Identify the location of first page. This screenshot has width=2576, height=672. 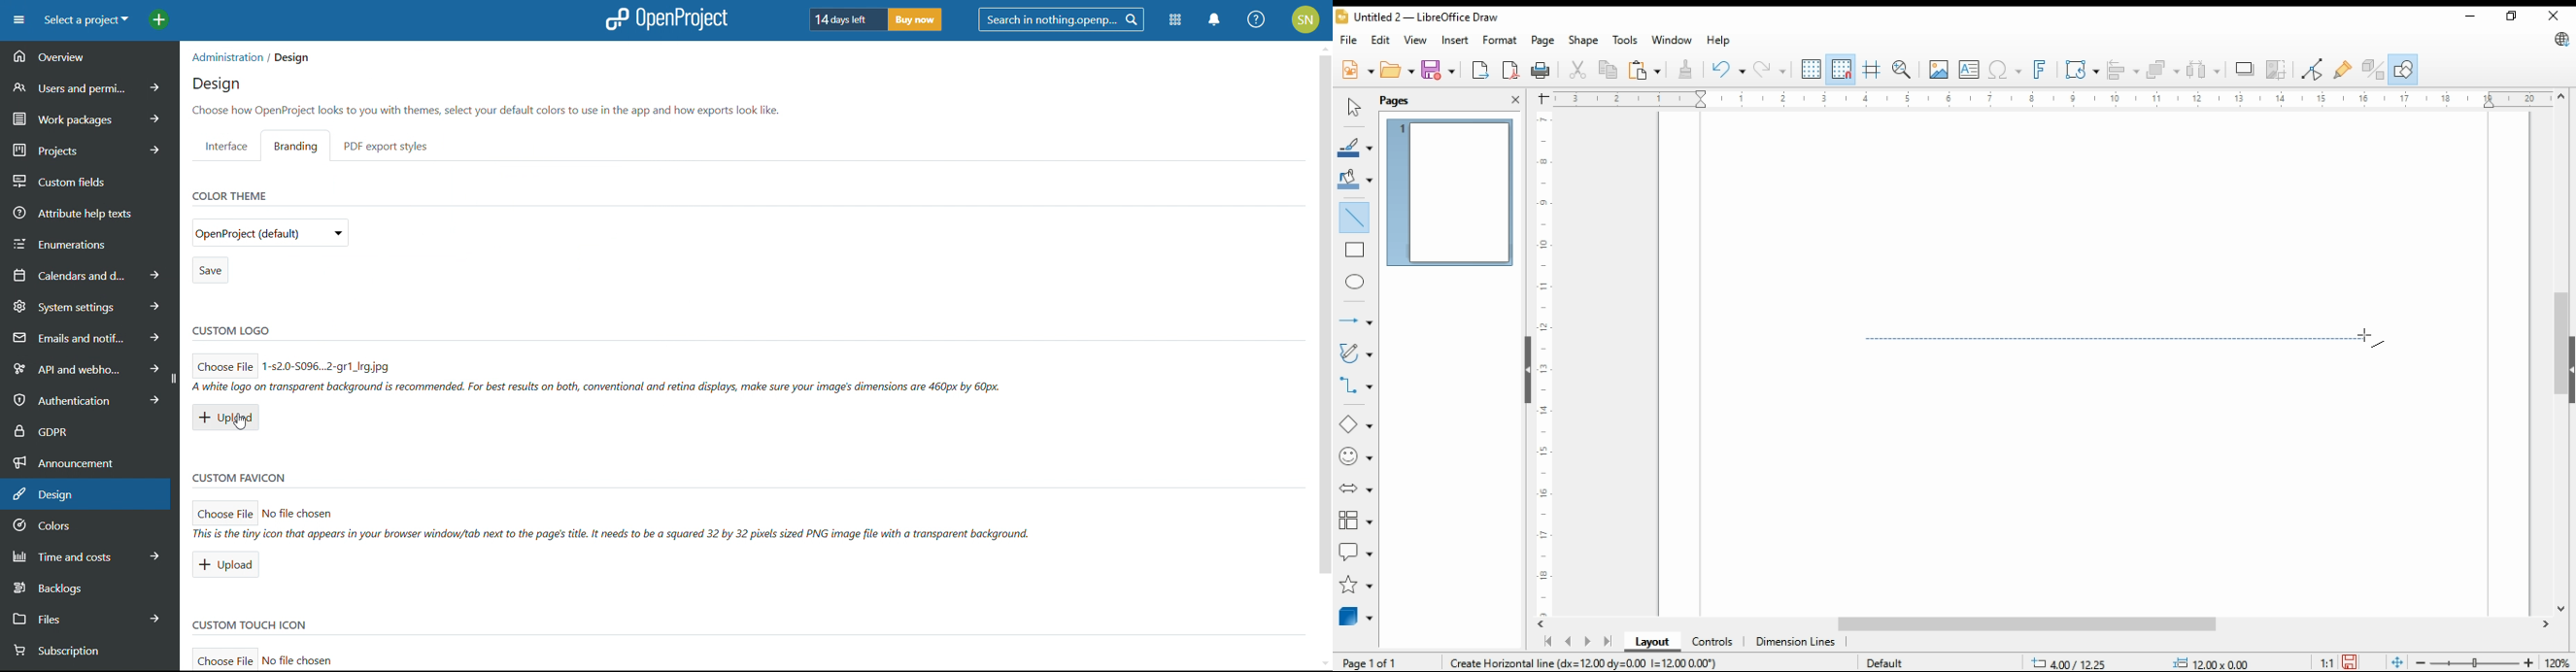
(1546, 642).